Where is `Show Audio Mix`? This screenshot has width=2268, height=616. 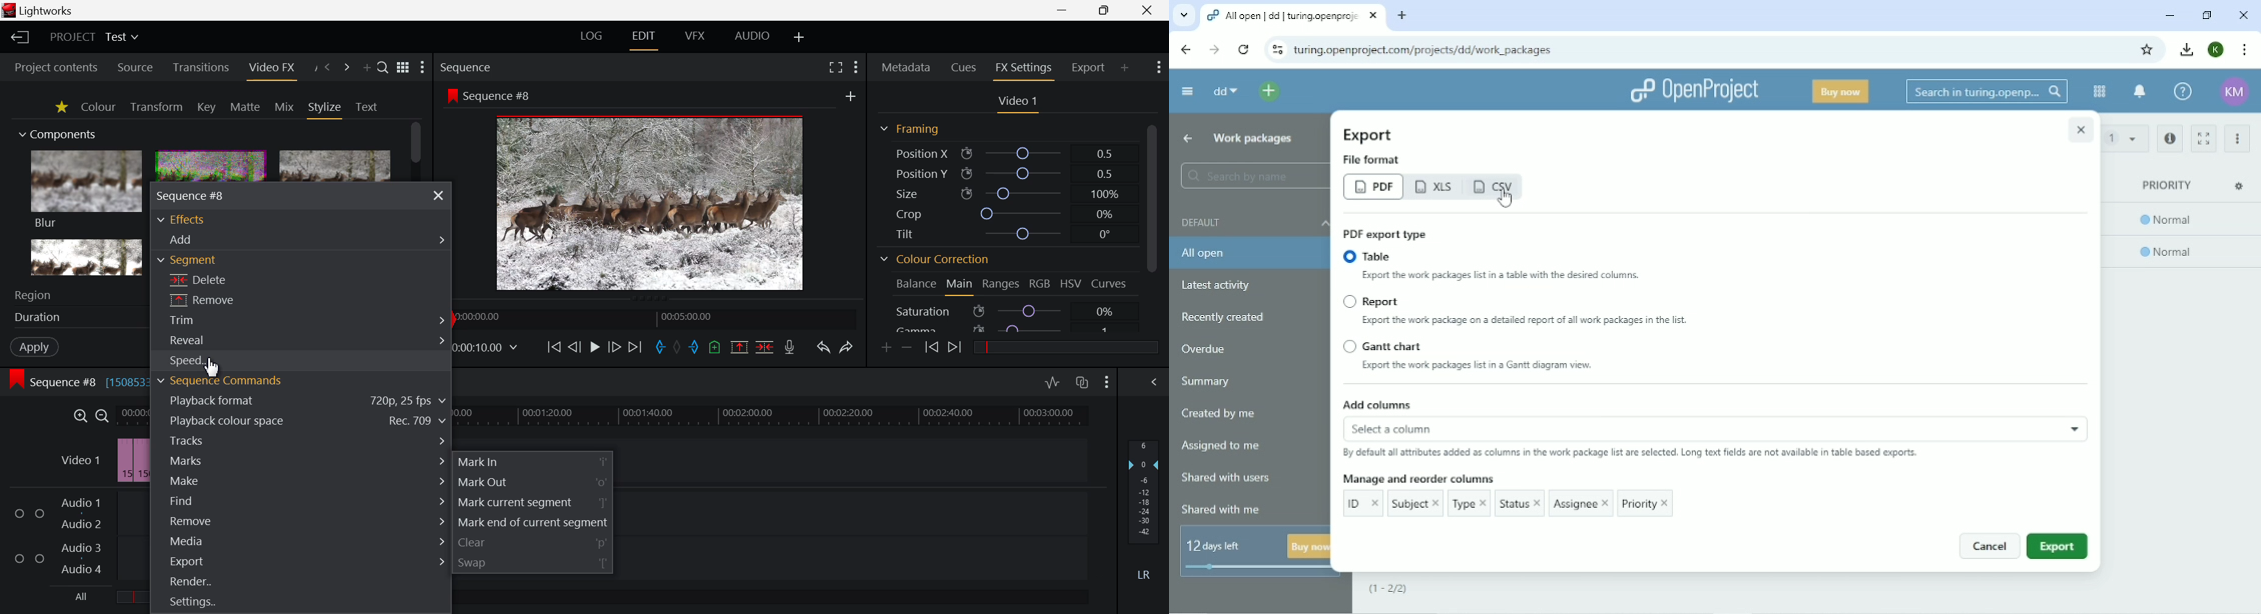
Show Audio Mix is located at coordinates (1156, 383).